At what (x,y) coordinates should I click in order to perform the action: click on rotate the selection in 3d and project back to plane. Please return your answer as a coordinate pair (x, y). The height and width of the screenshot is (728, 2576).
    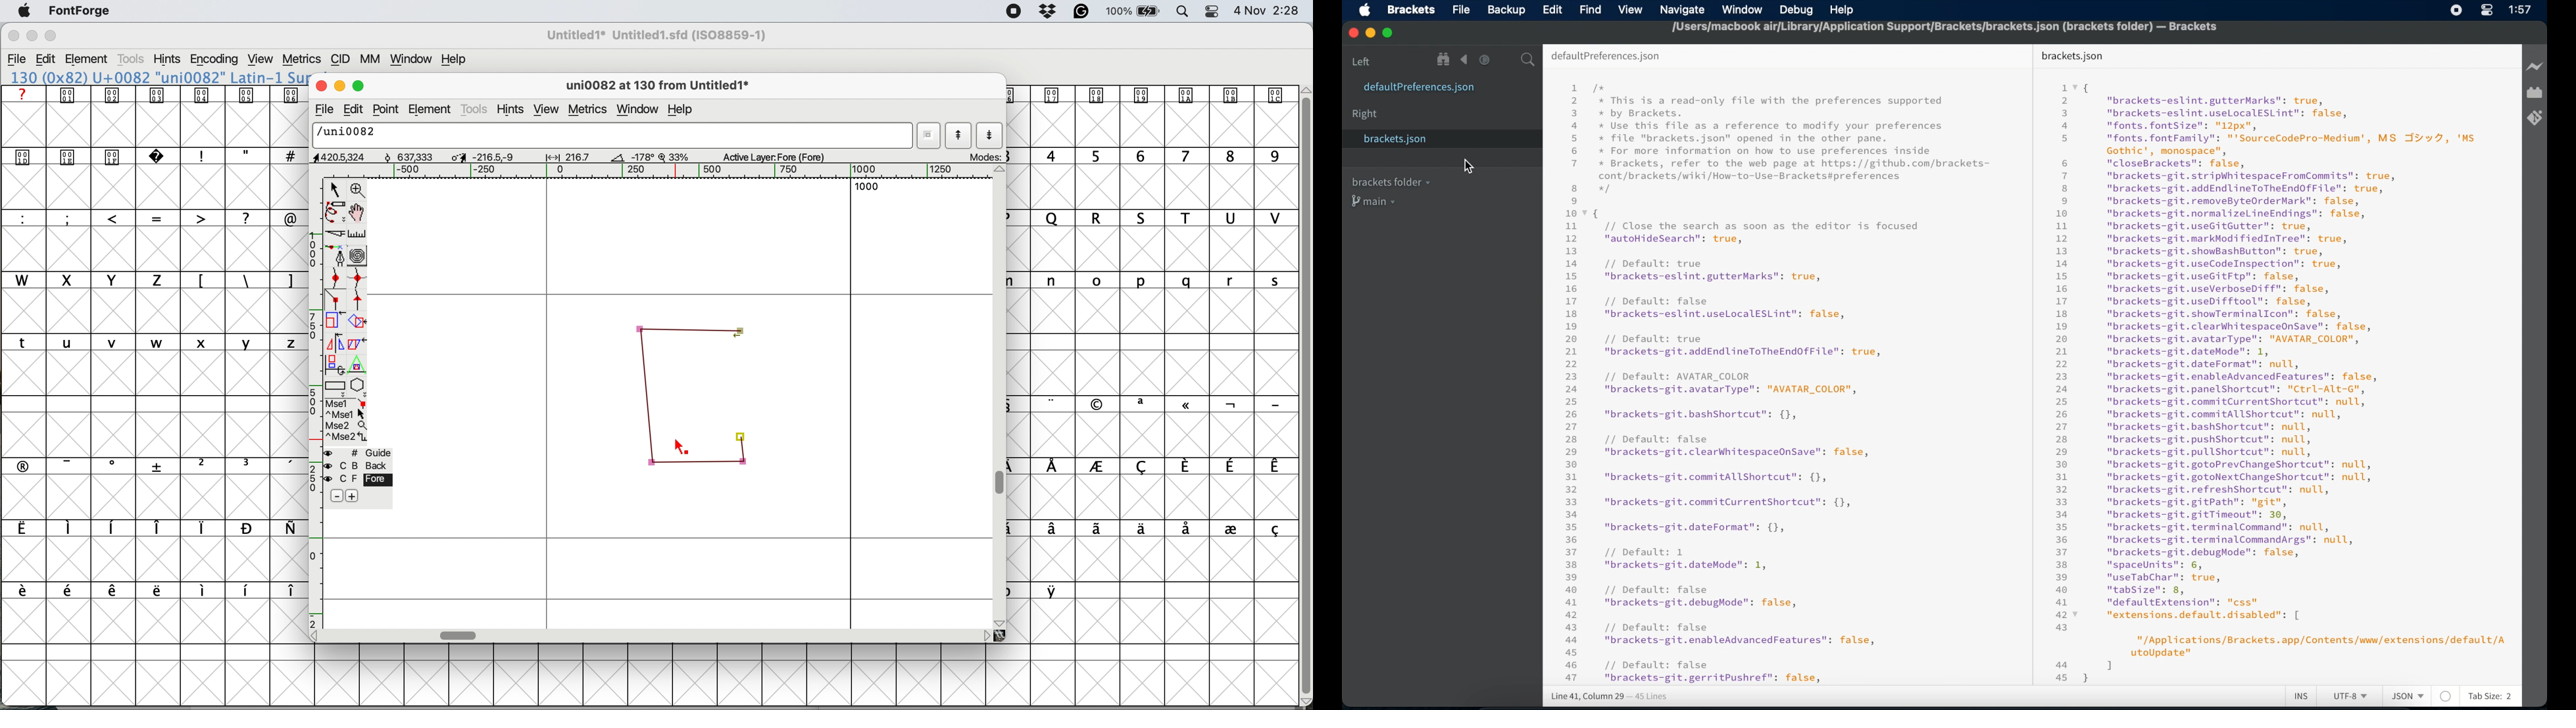
    Looking at the image, I should click on (334, 364).